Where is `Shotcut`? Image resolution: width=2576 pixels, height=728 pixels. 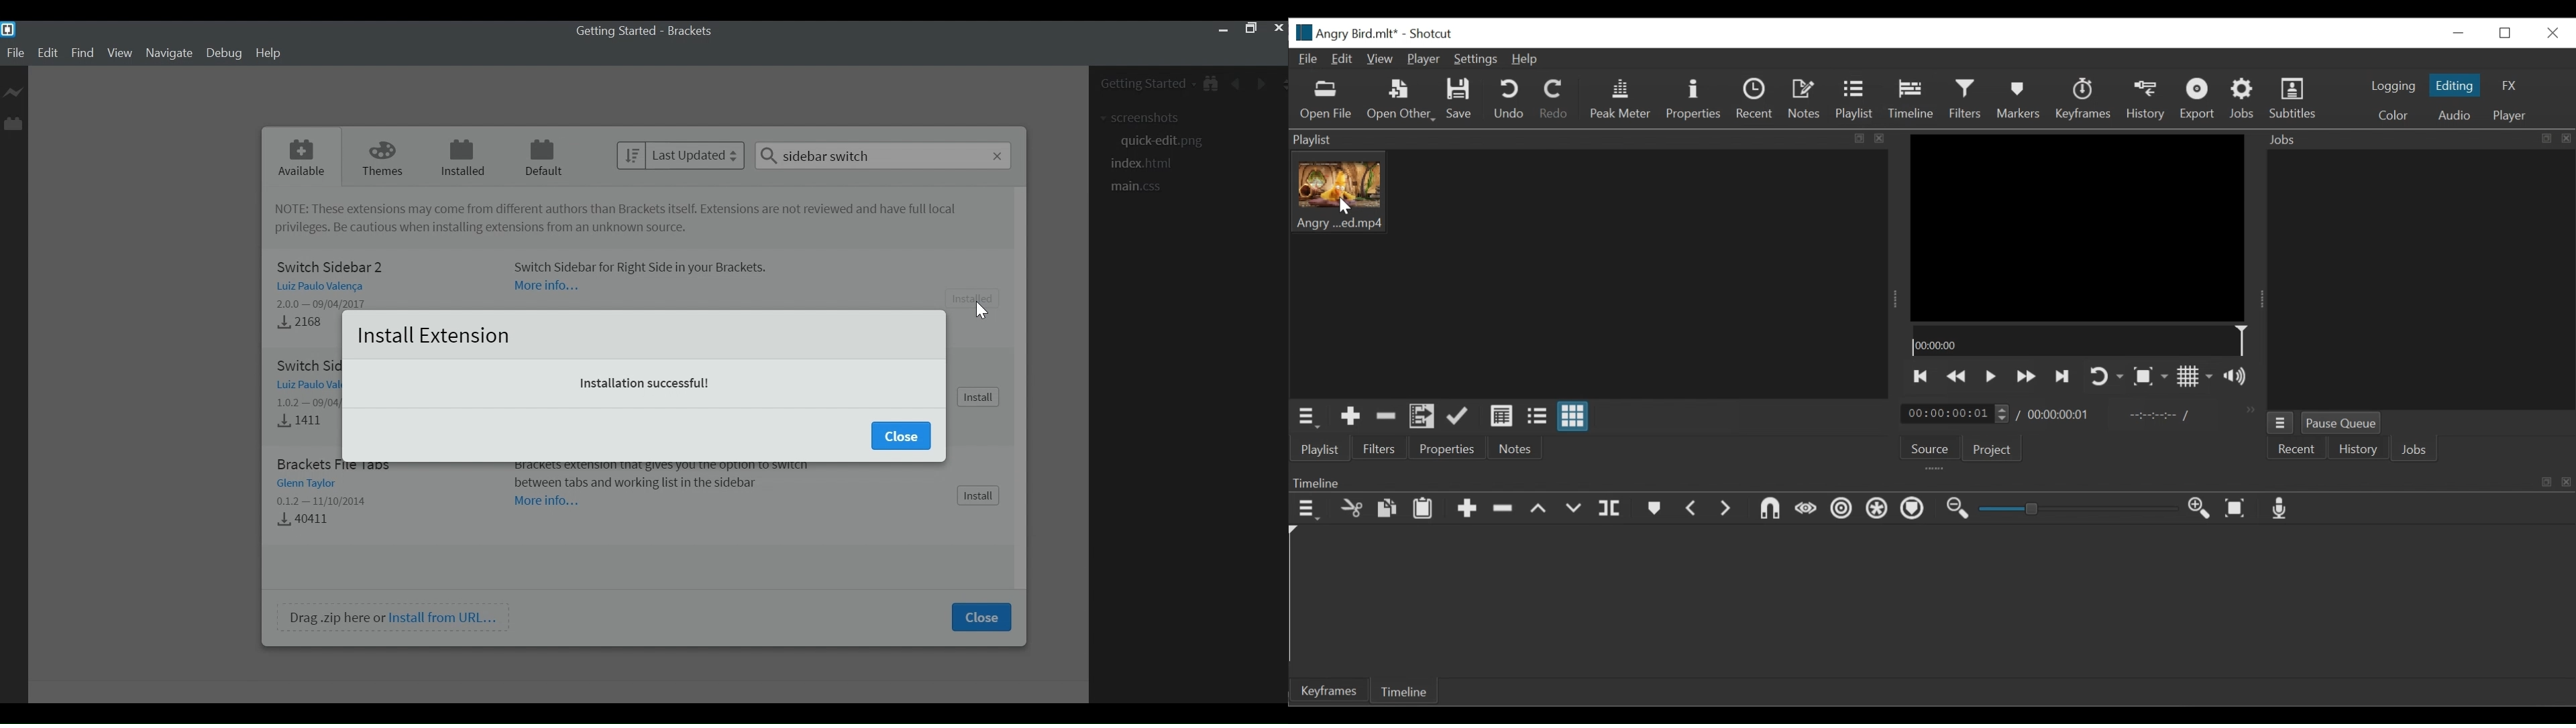 Shotcut is located at coordinates (1432, 34).